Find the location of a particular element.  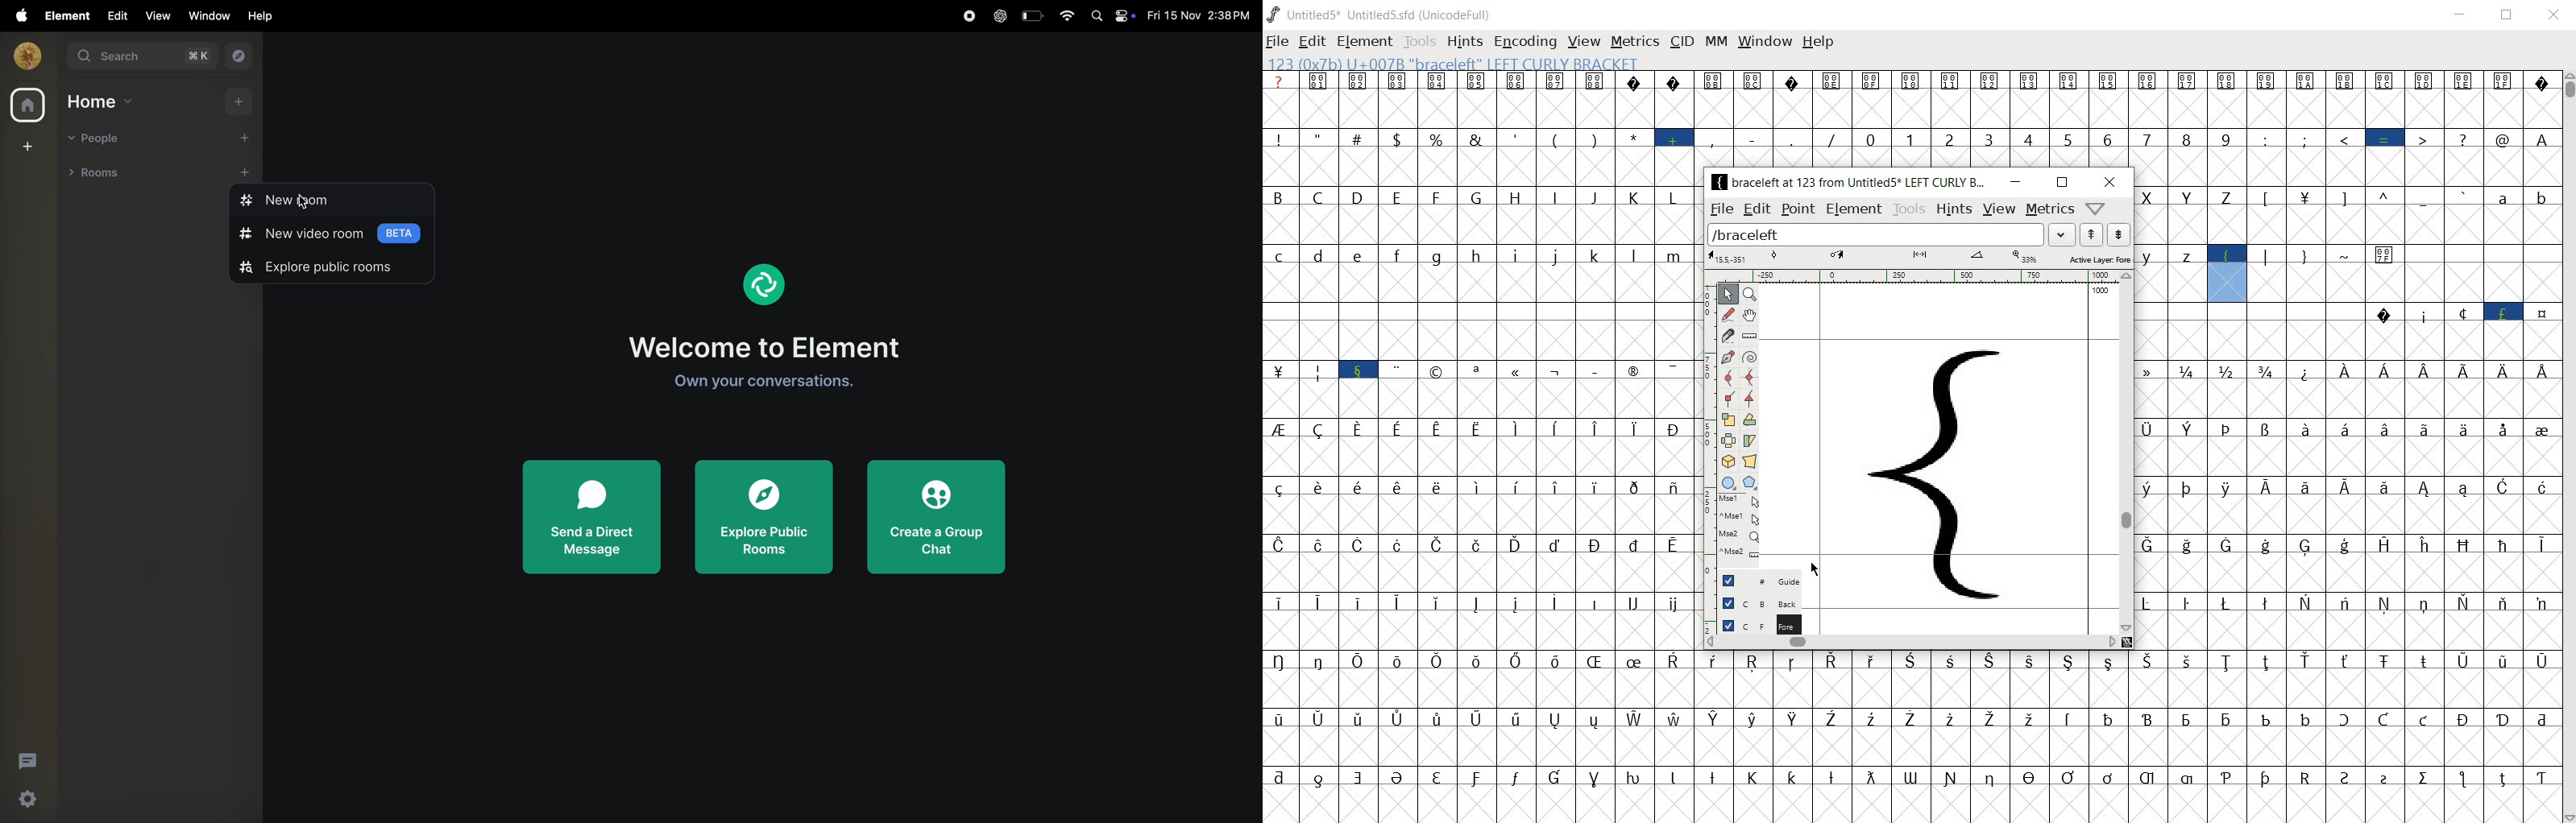

send direct meassage is located at coordinates (591, 519).